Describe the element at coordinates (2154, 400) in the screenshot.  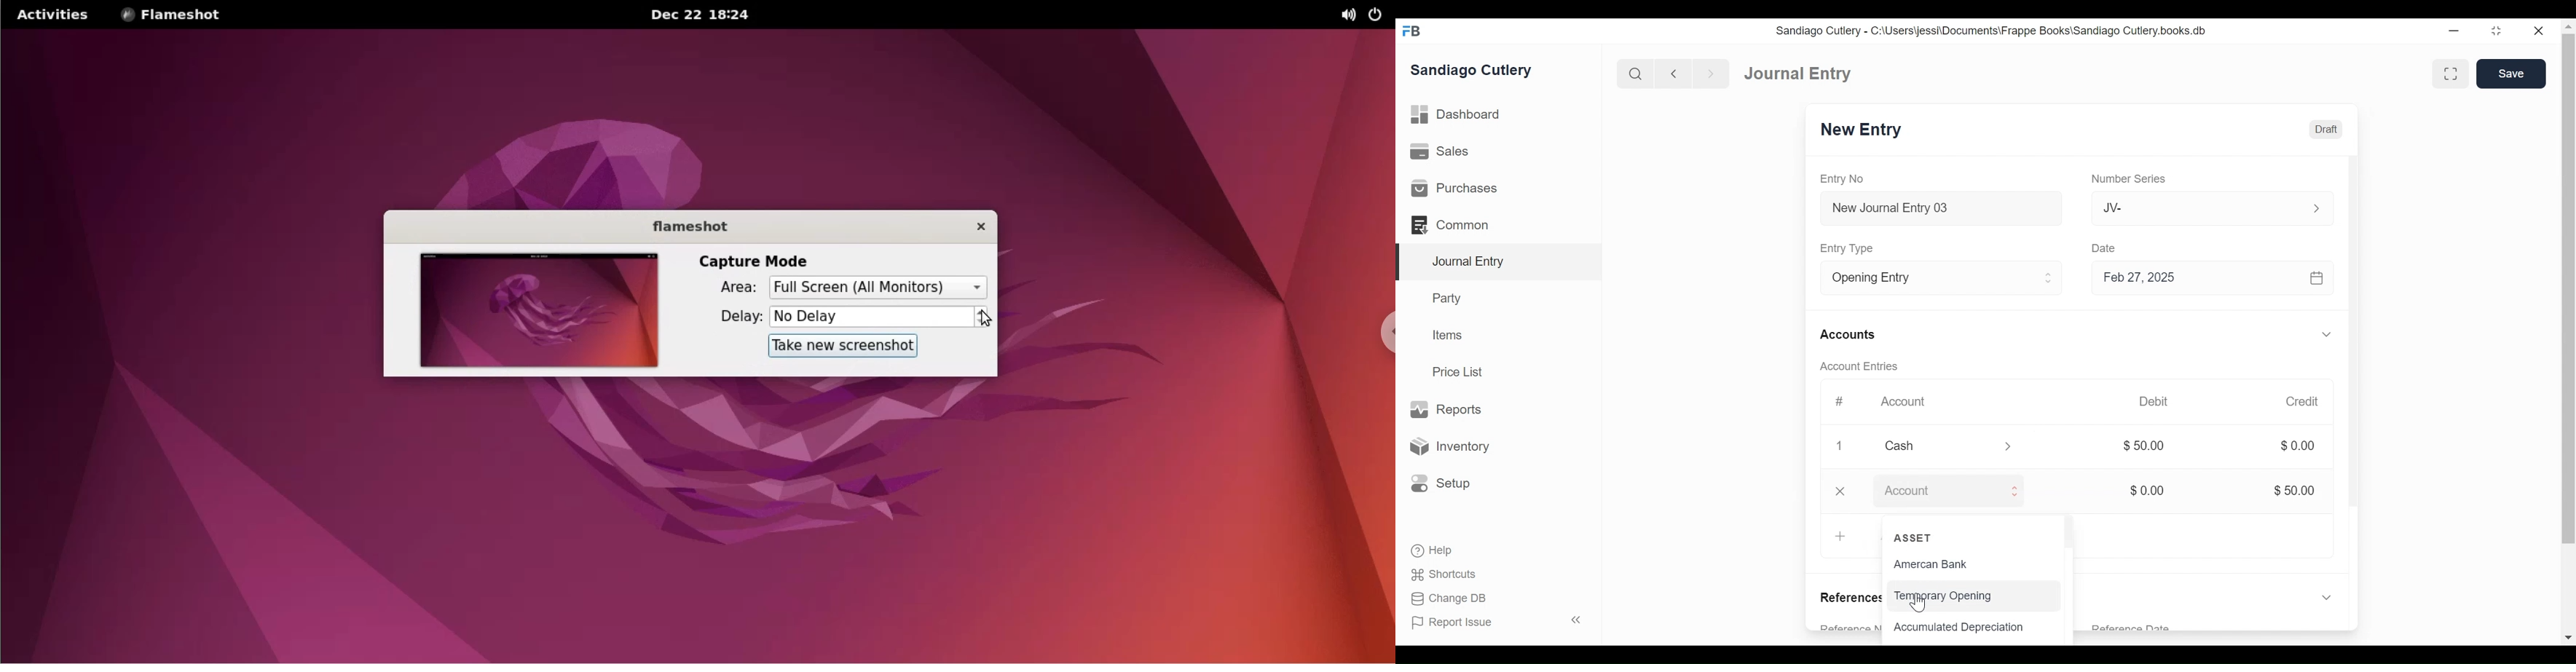
I see `Debit` at that location.